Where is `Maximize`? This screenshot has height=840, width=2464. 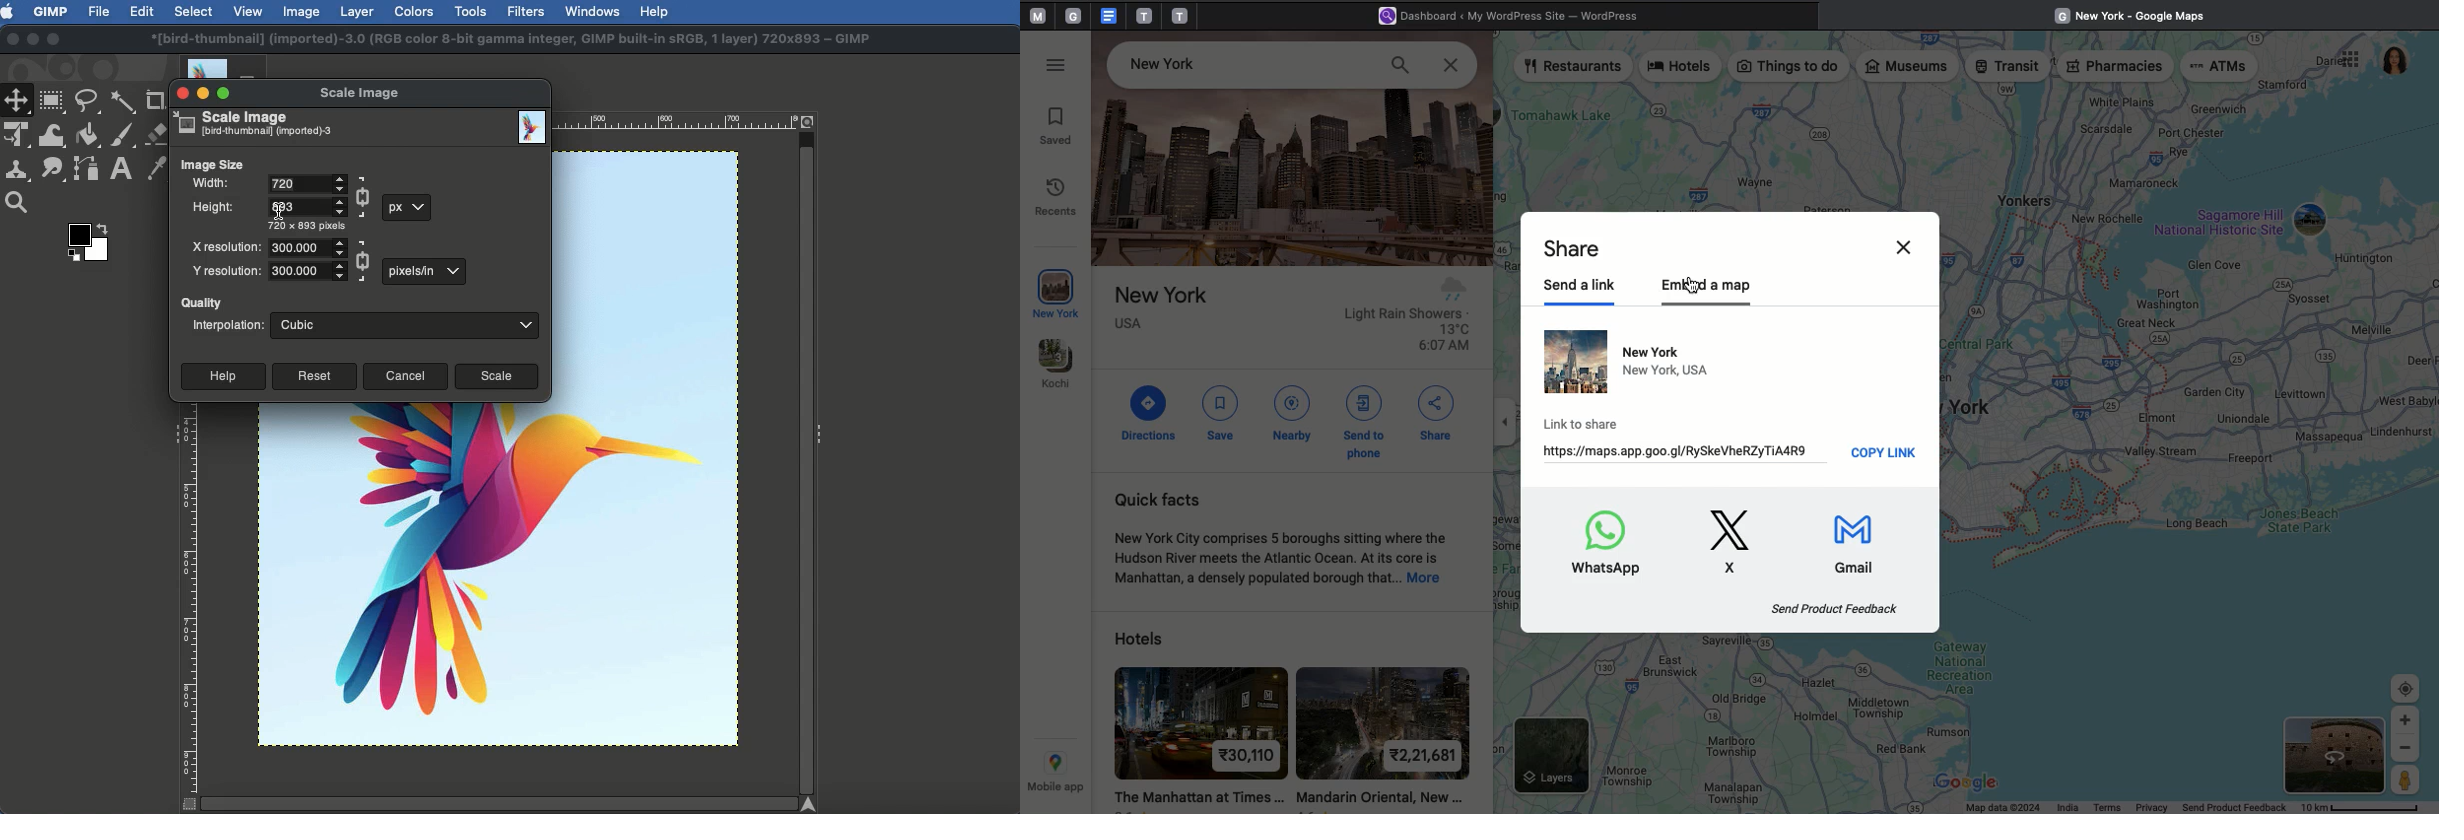 Maximize is located at coordinates (54, 40).